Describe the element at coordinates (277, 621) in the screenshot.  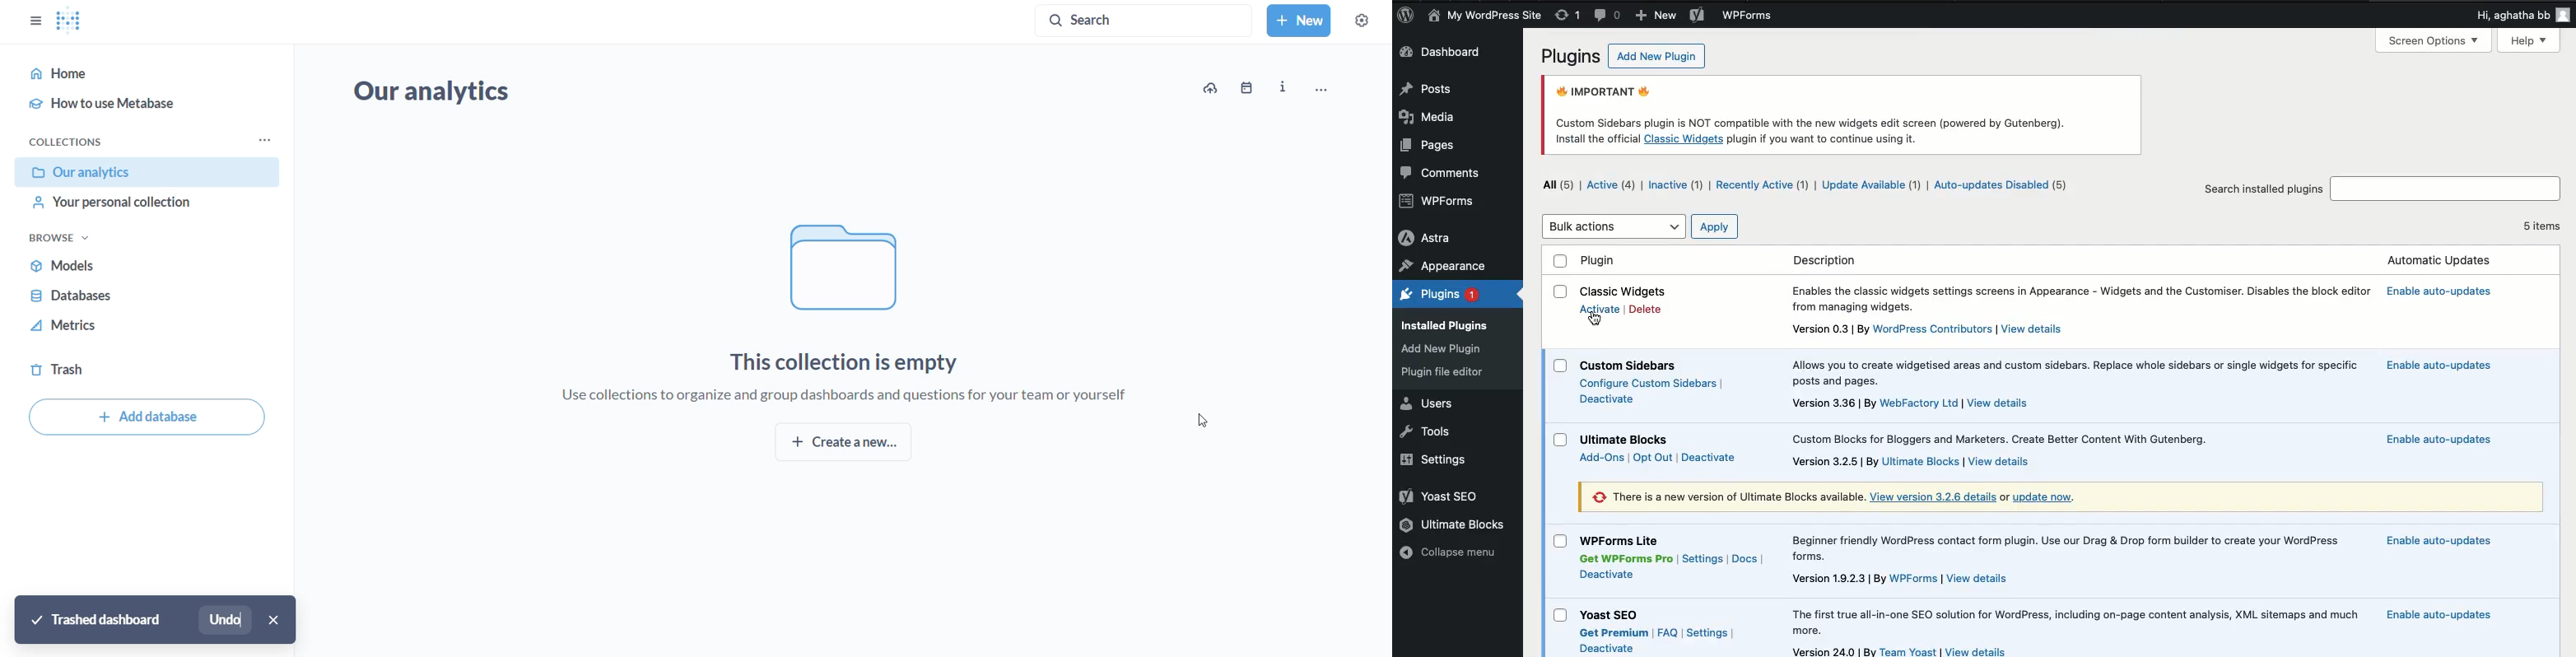
I see `close popup` at that location.